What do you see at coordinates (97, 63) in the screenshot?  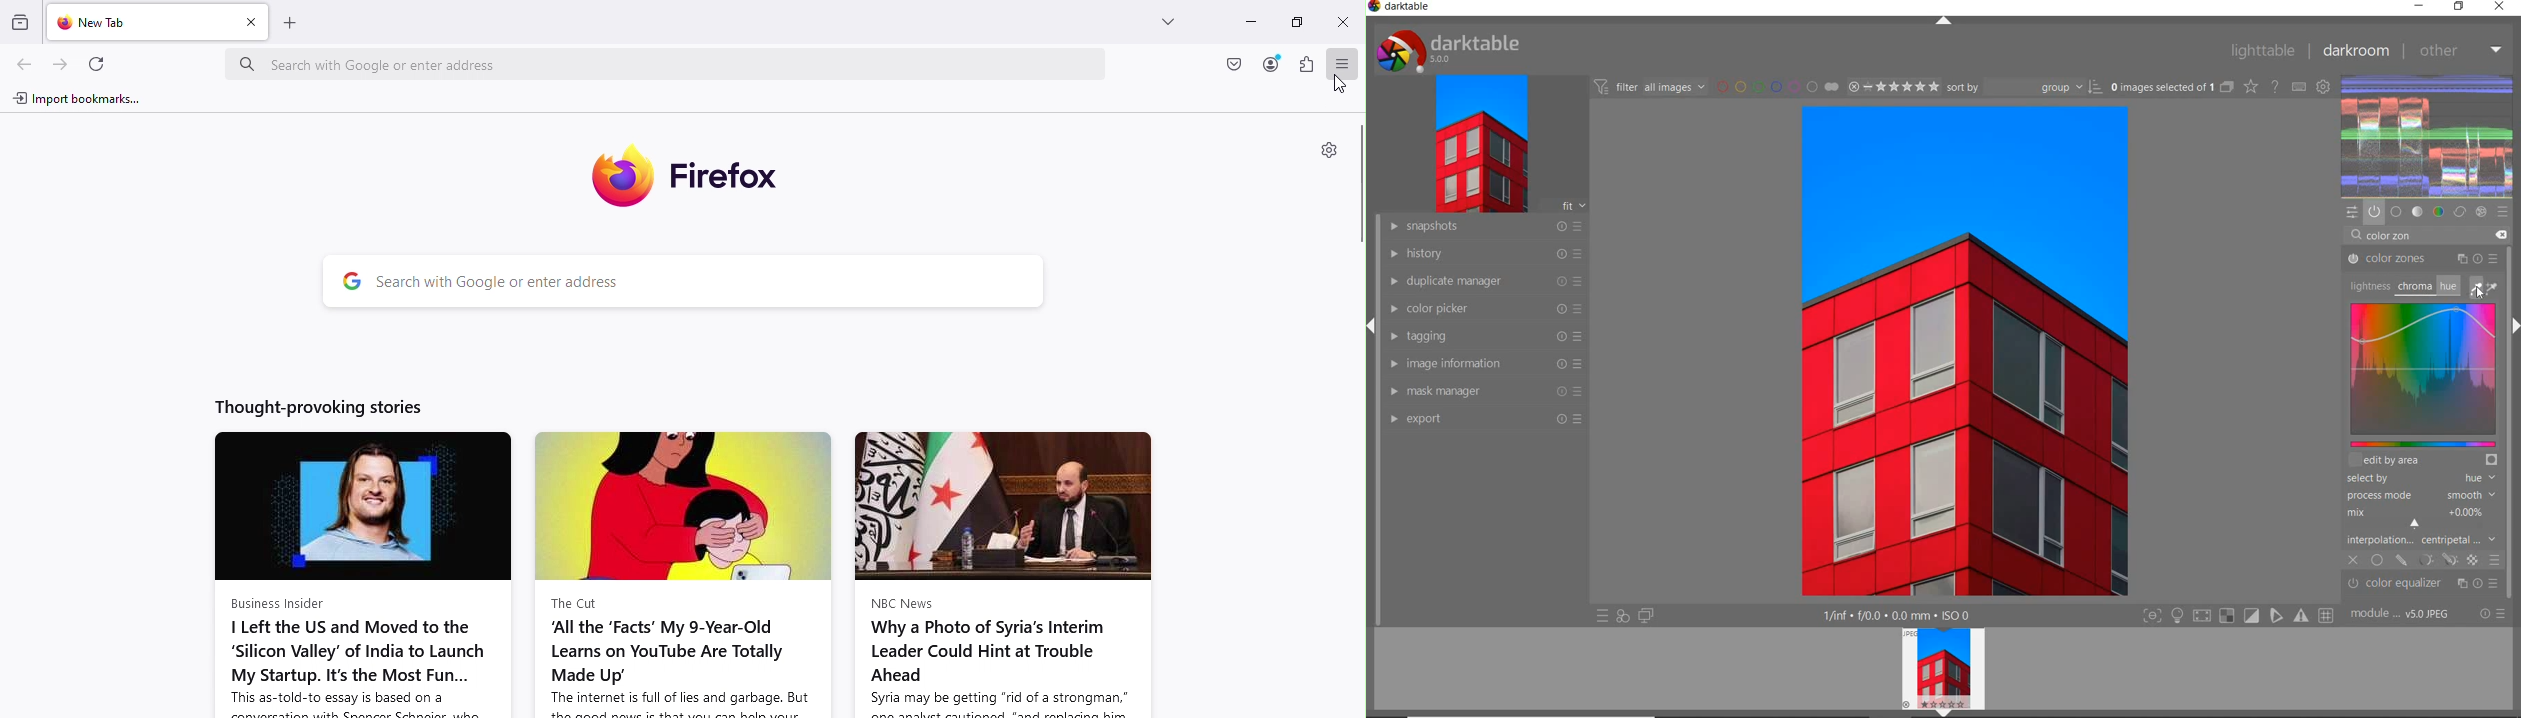 I see `Reload current page` at bounding box center [97, 63].